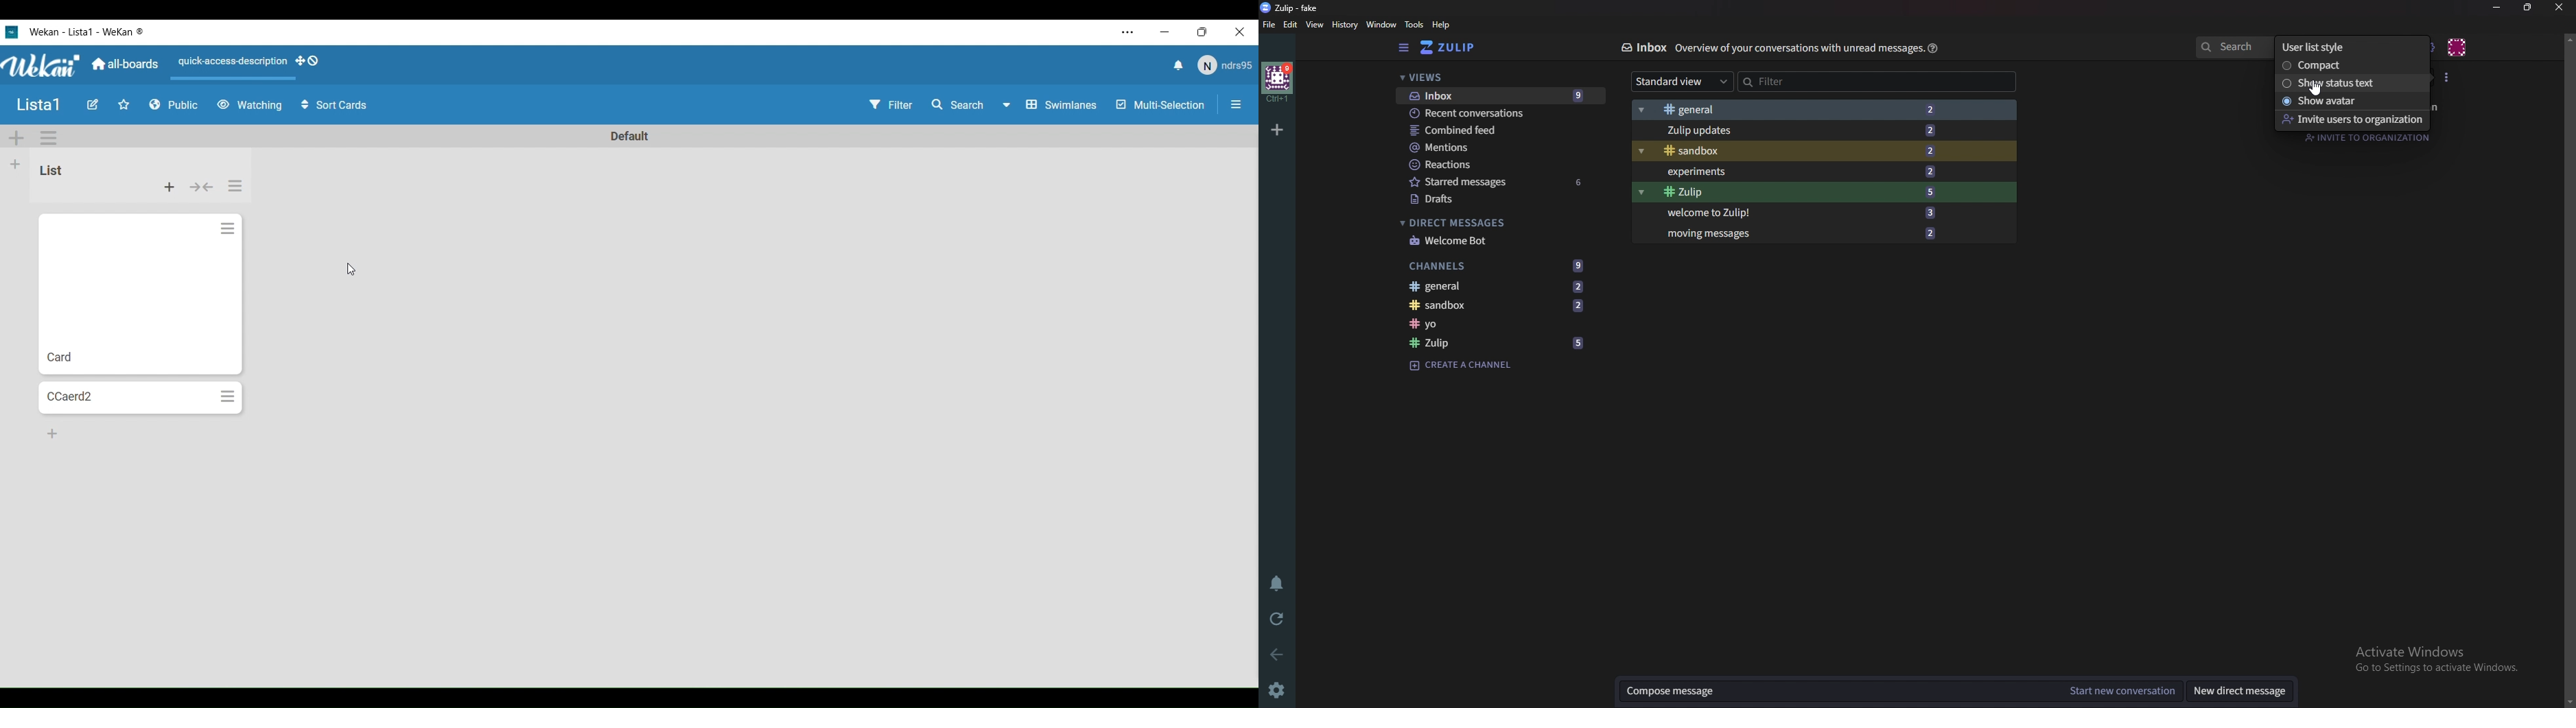 Image resolution: width=2576 pixels, height=728 pixels. I want to click on Enable do not disturb, so click(1280, 582).